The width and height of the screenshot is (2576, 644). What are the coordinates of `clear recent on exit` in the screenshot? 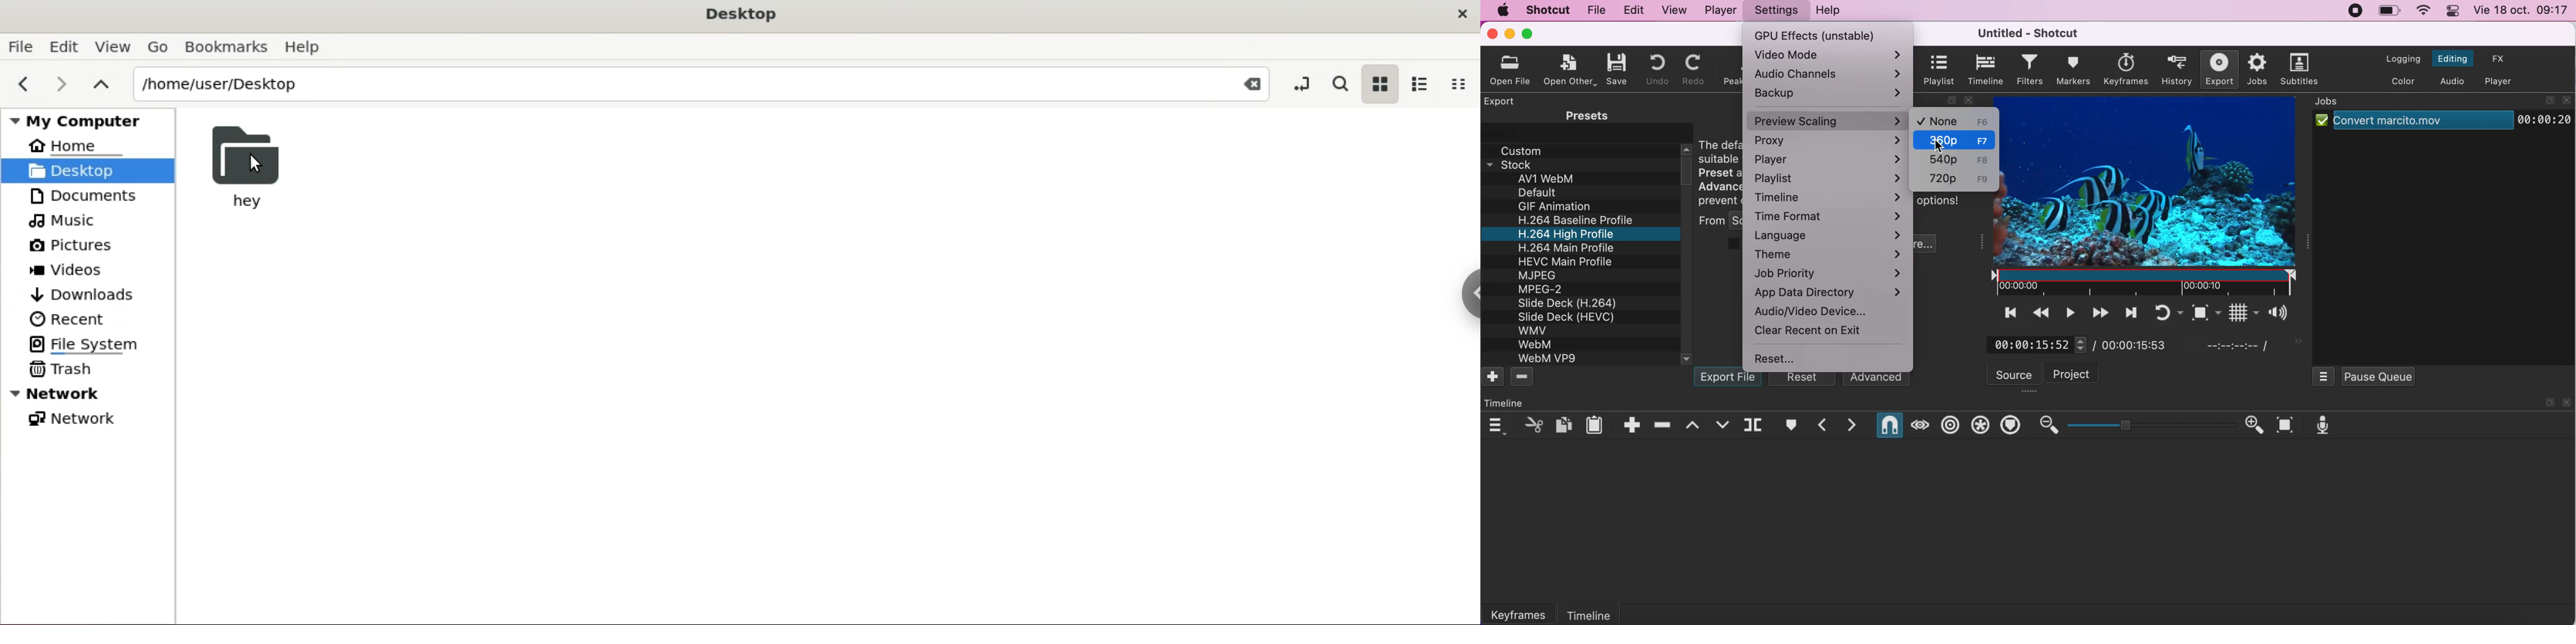 It's located at (1810, 330).